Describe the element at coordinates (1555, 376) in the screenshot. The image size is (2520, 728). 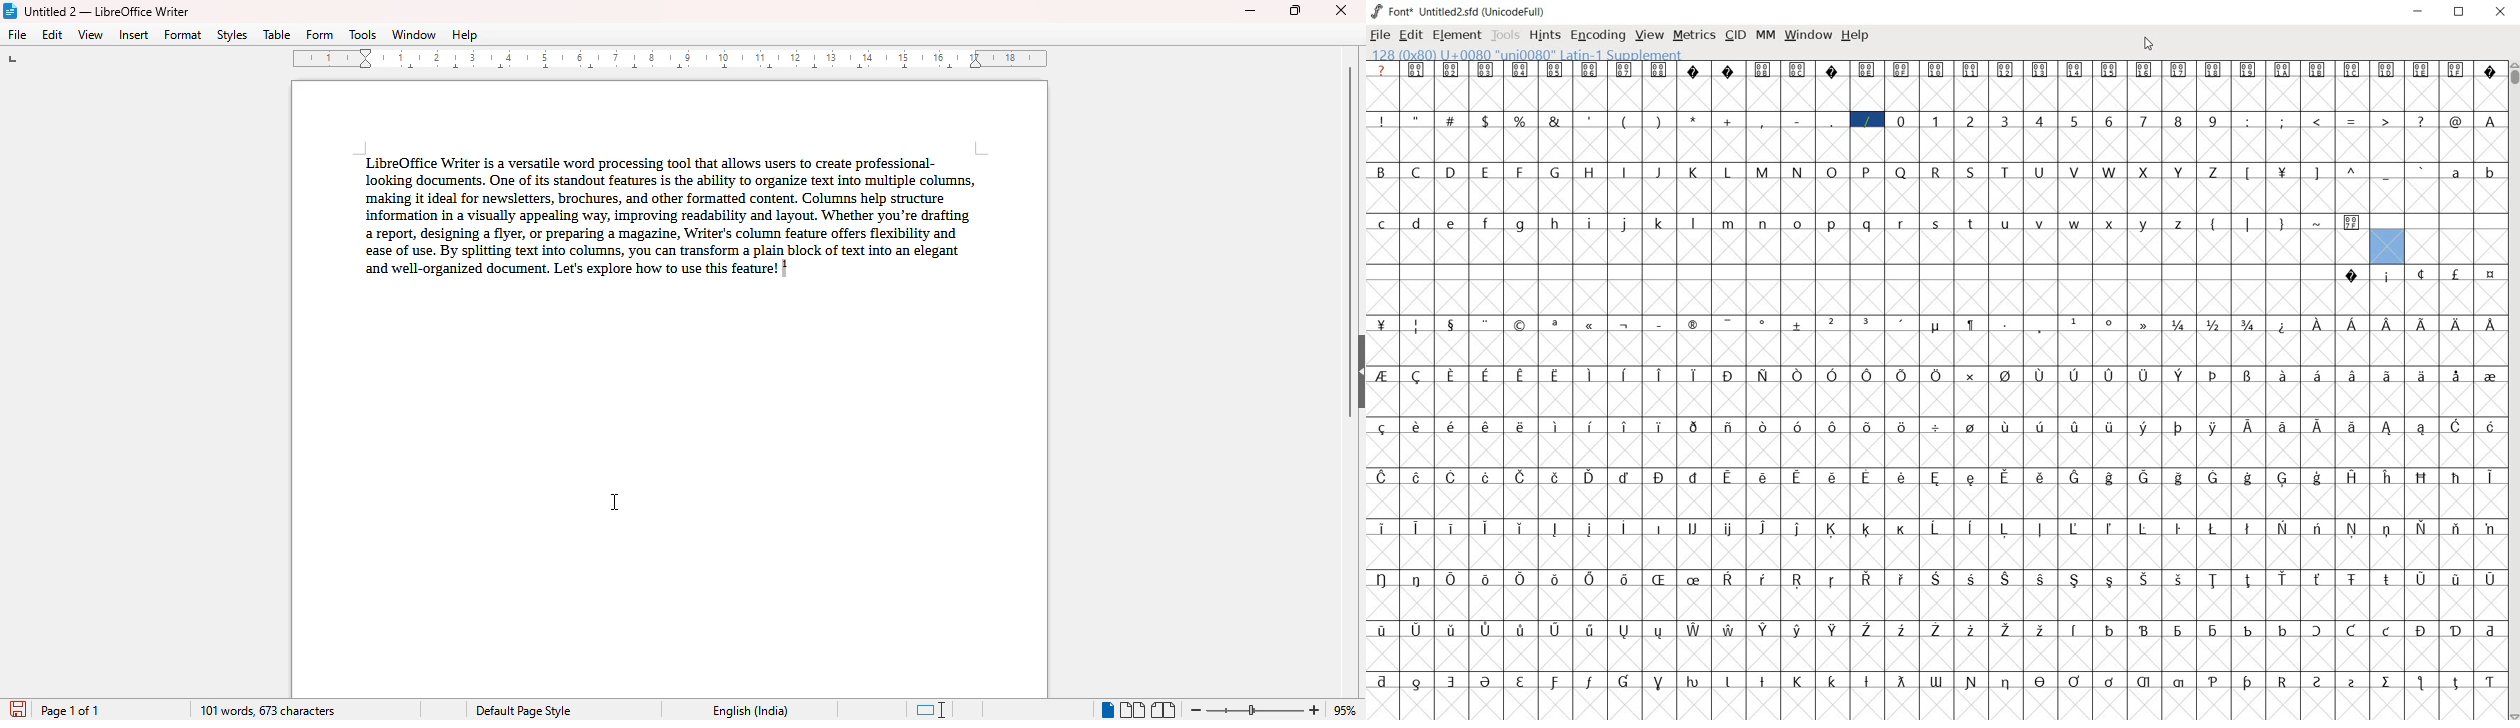
I see `glyph` at that location.